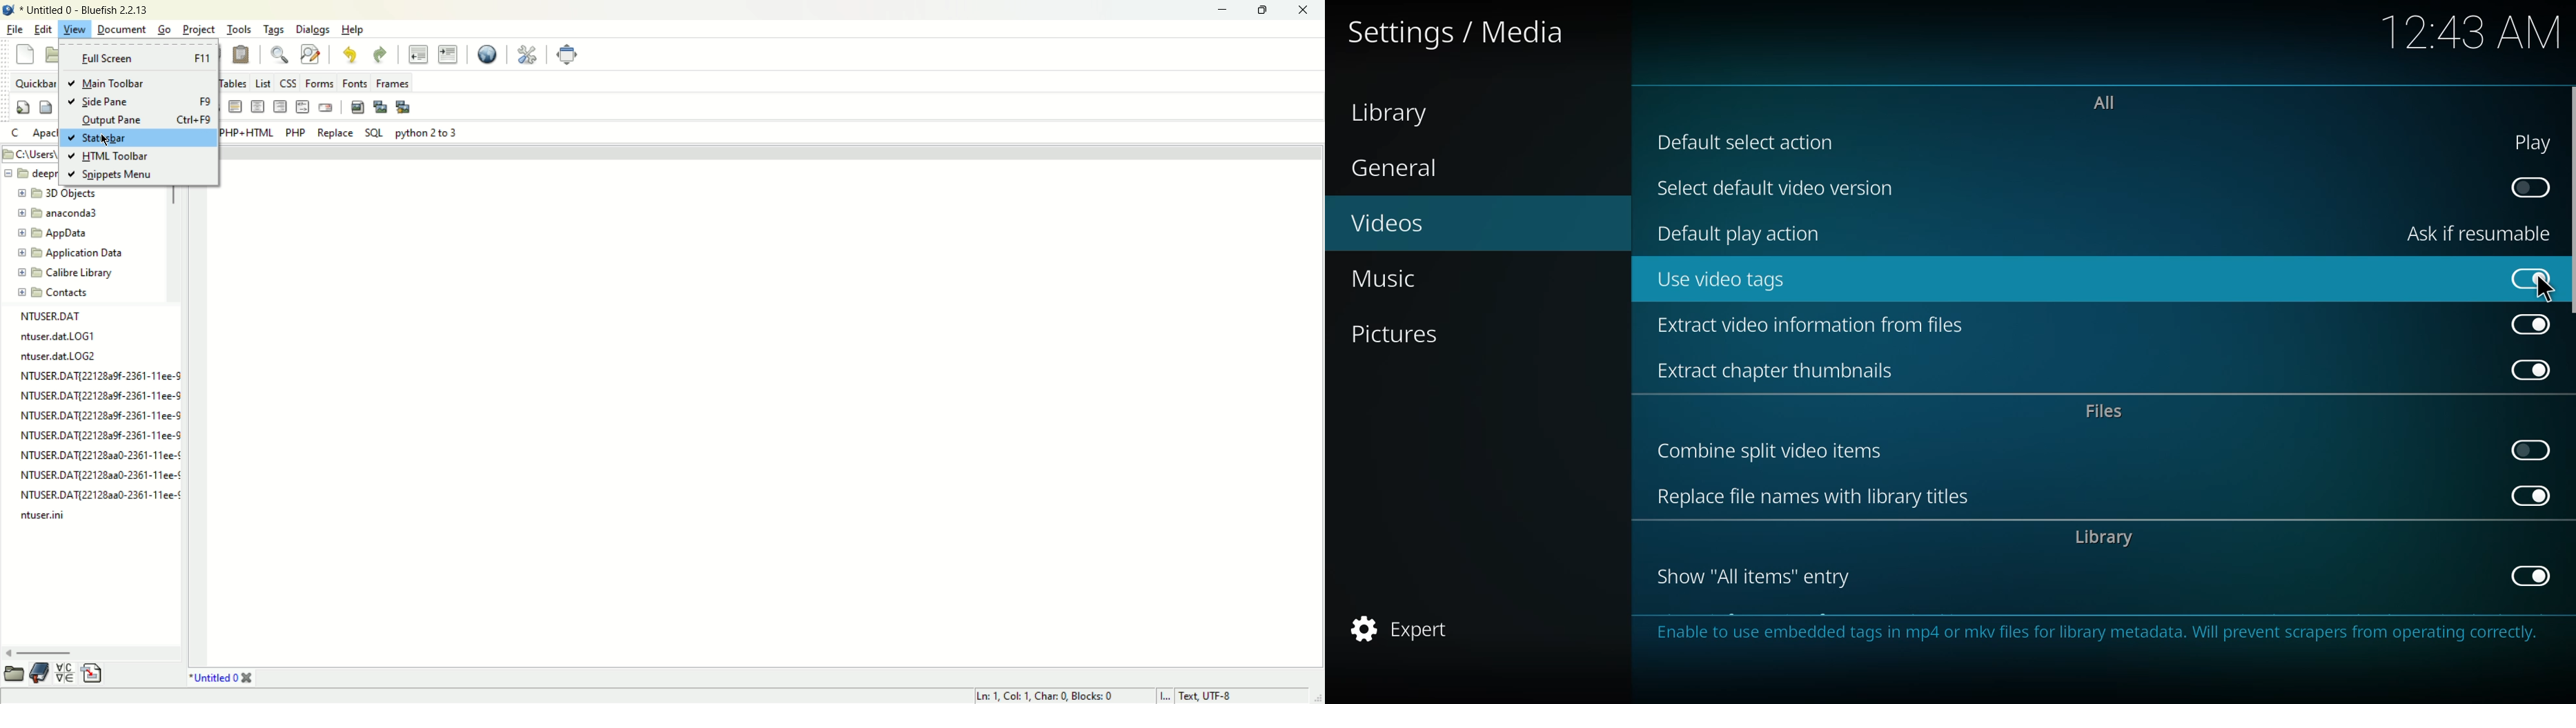 The height and width of the screenshot is (728, 2576). I want to click on general, so click(1398, 169).